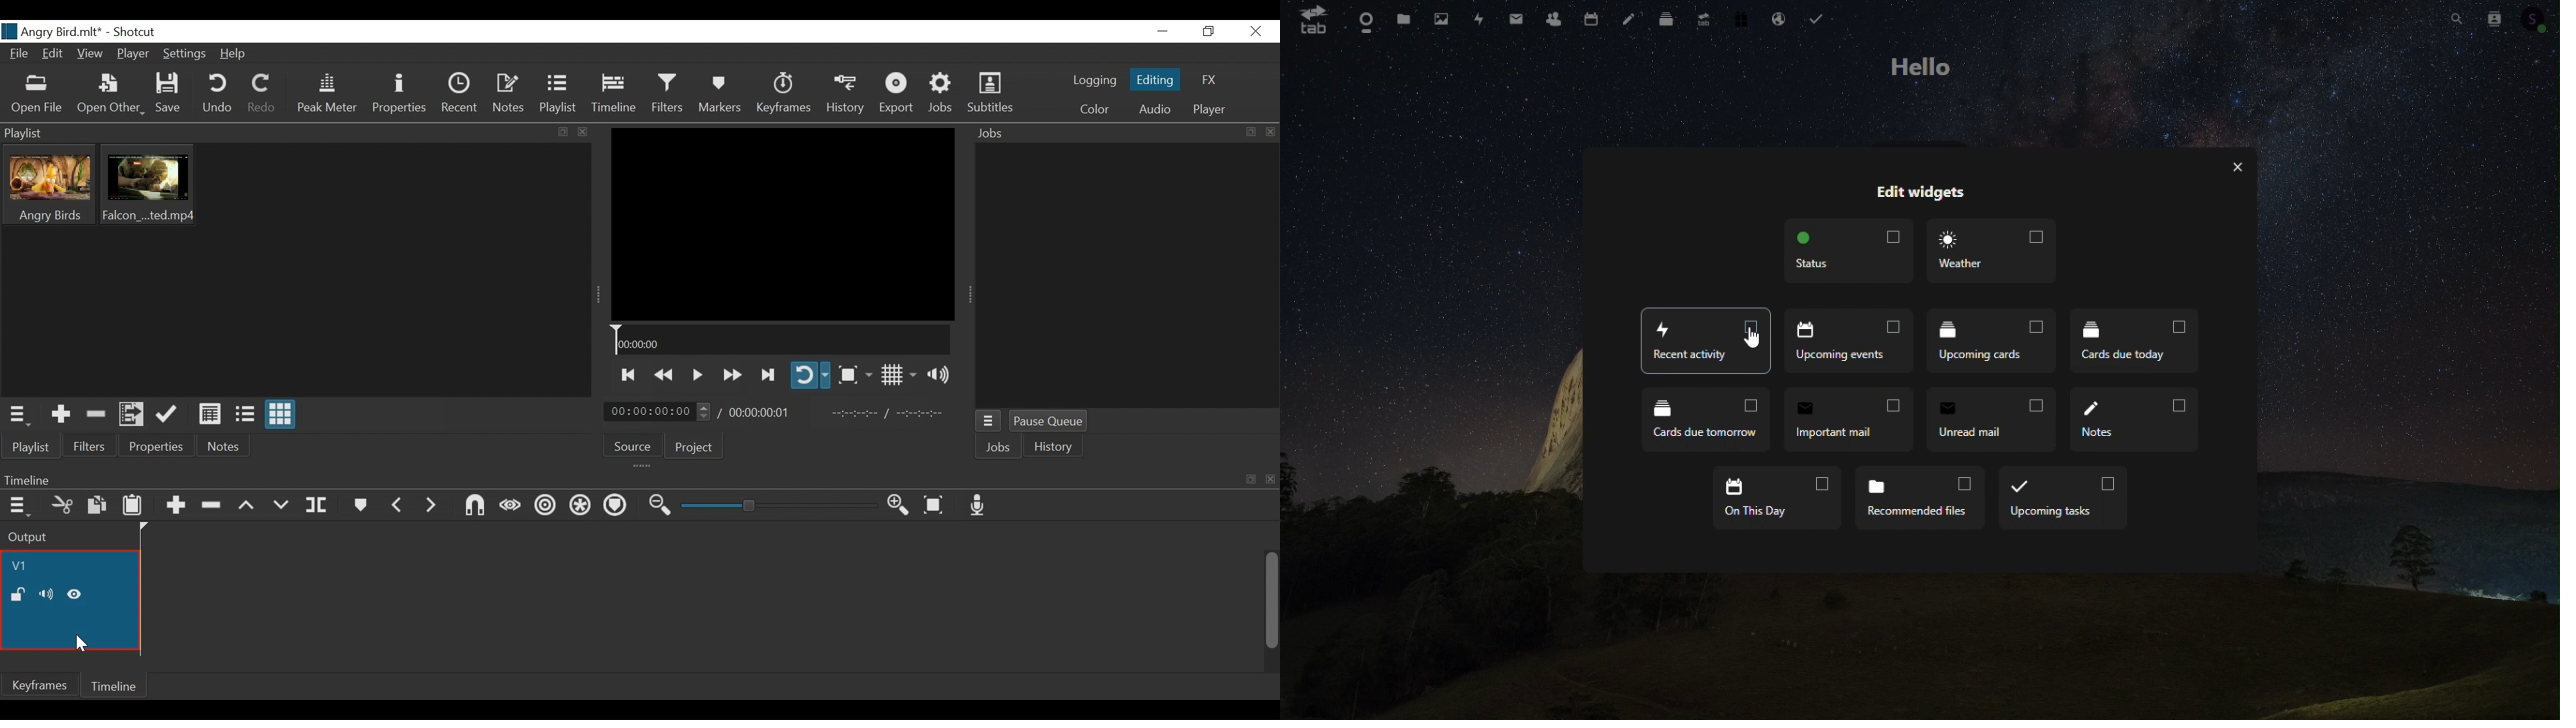  Describe the element at coordinates (1705, 343) in the screenshot. I see `Recent activity` at that location.